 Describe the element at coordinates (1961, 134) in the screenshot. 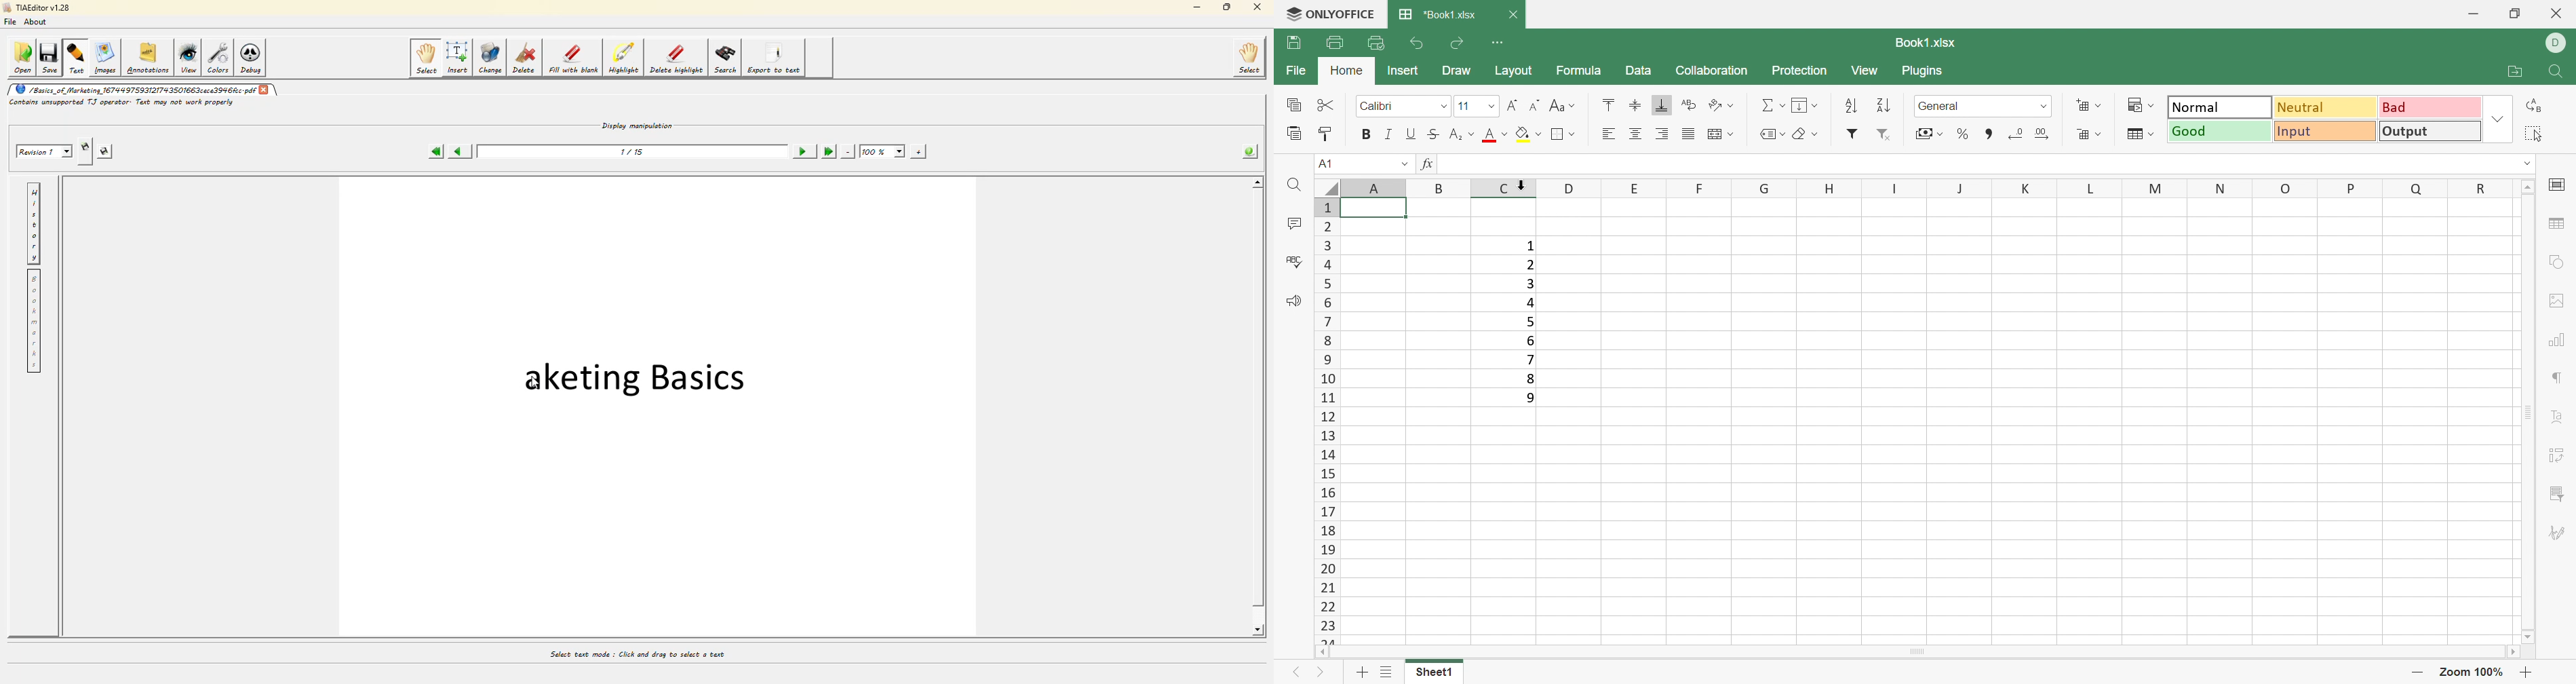

I see `Percentage style` at that location.